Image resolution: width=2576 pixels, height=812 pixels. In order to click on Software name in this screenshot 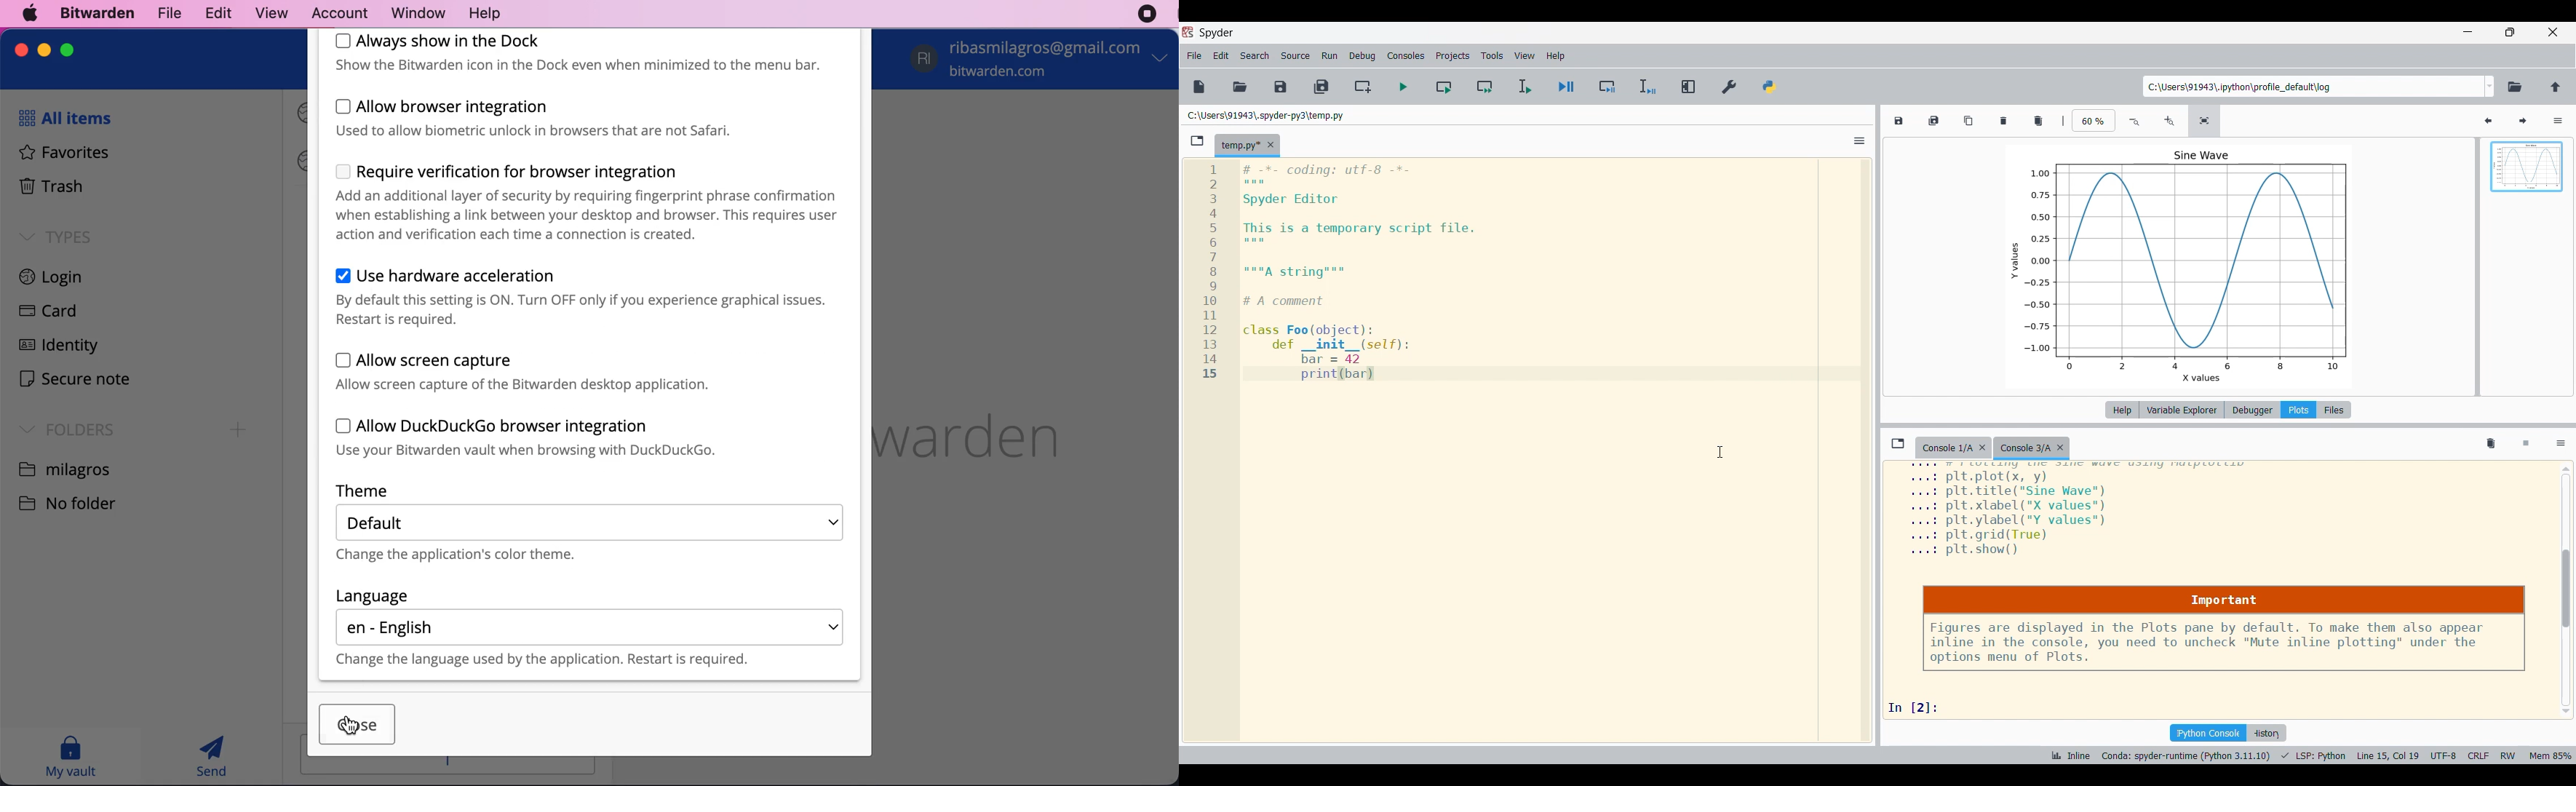, I will do `click(1215, 33)`.